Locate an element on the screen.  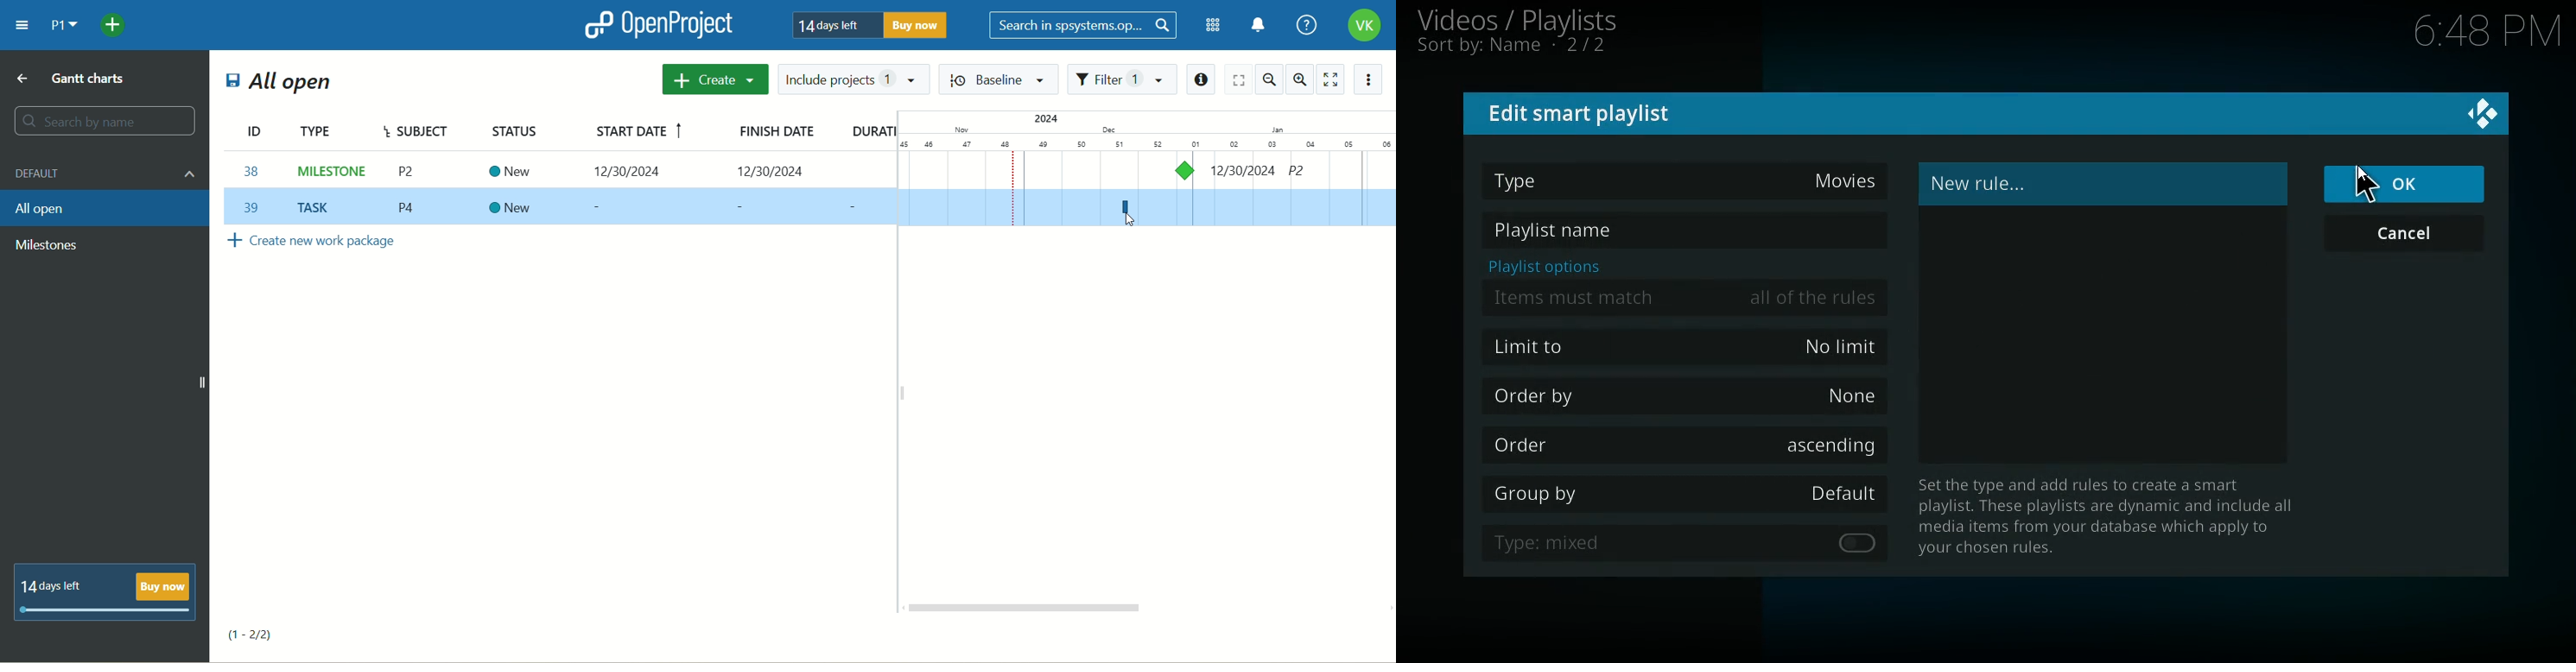
description is located at coordinates (2099, 517).